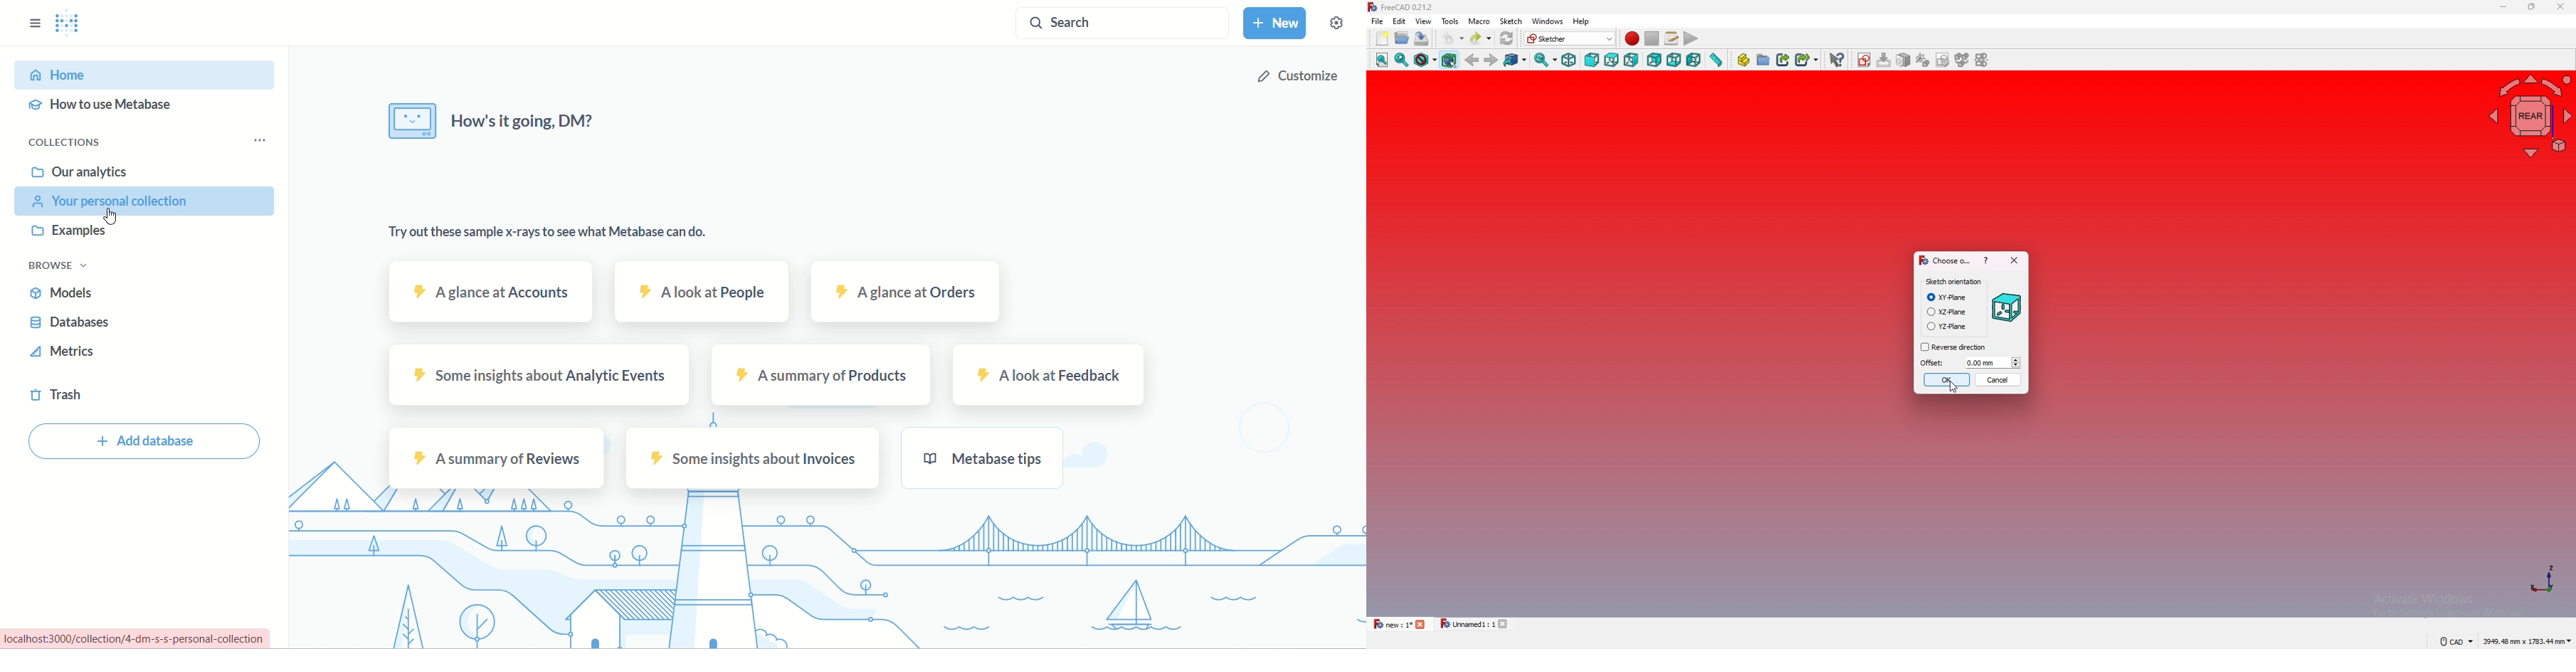 The image size is (2576, 672). I want to click on redo, so click(1482, 38).